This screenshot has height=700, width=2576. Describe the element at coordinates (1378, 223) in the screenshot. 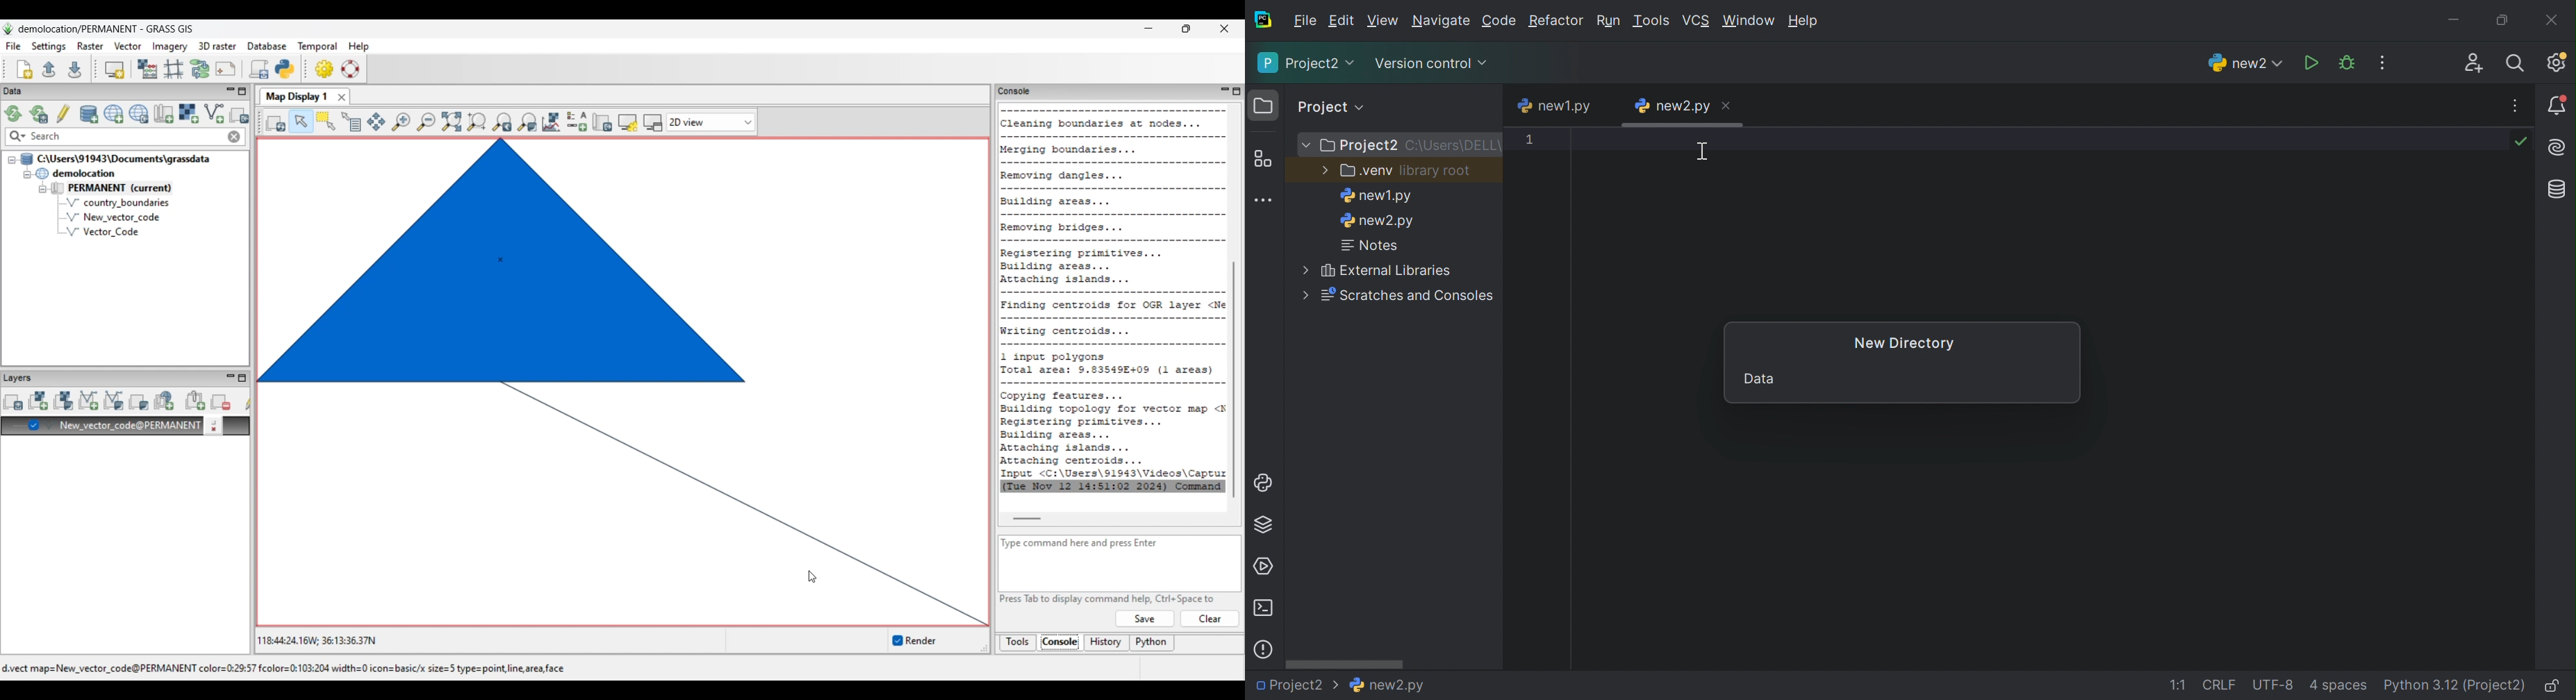

I see `new2.py` at that location.